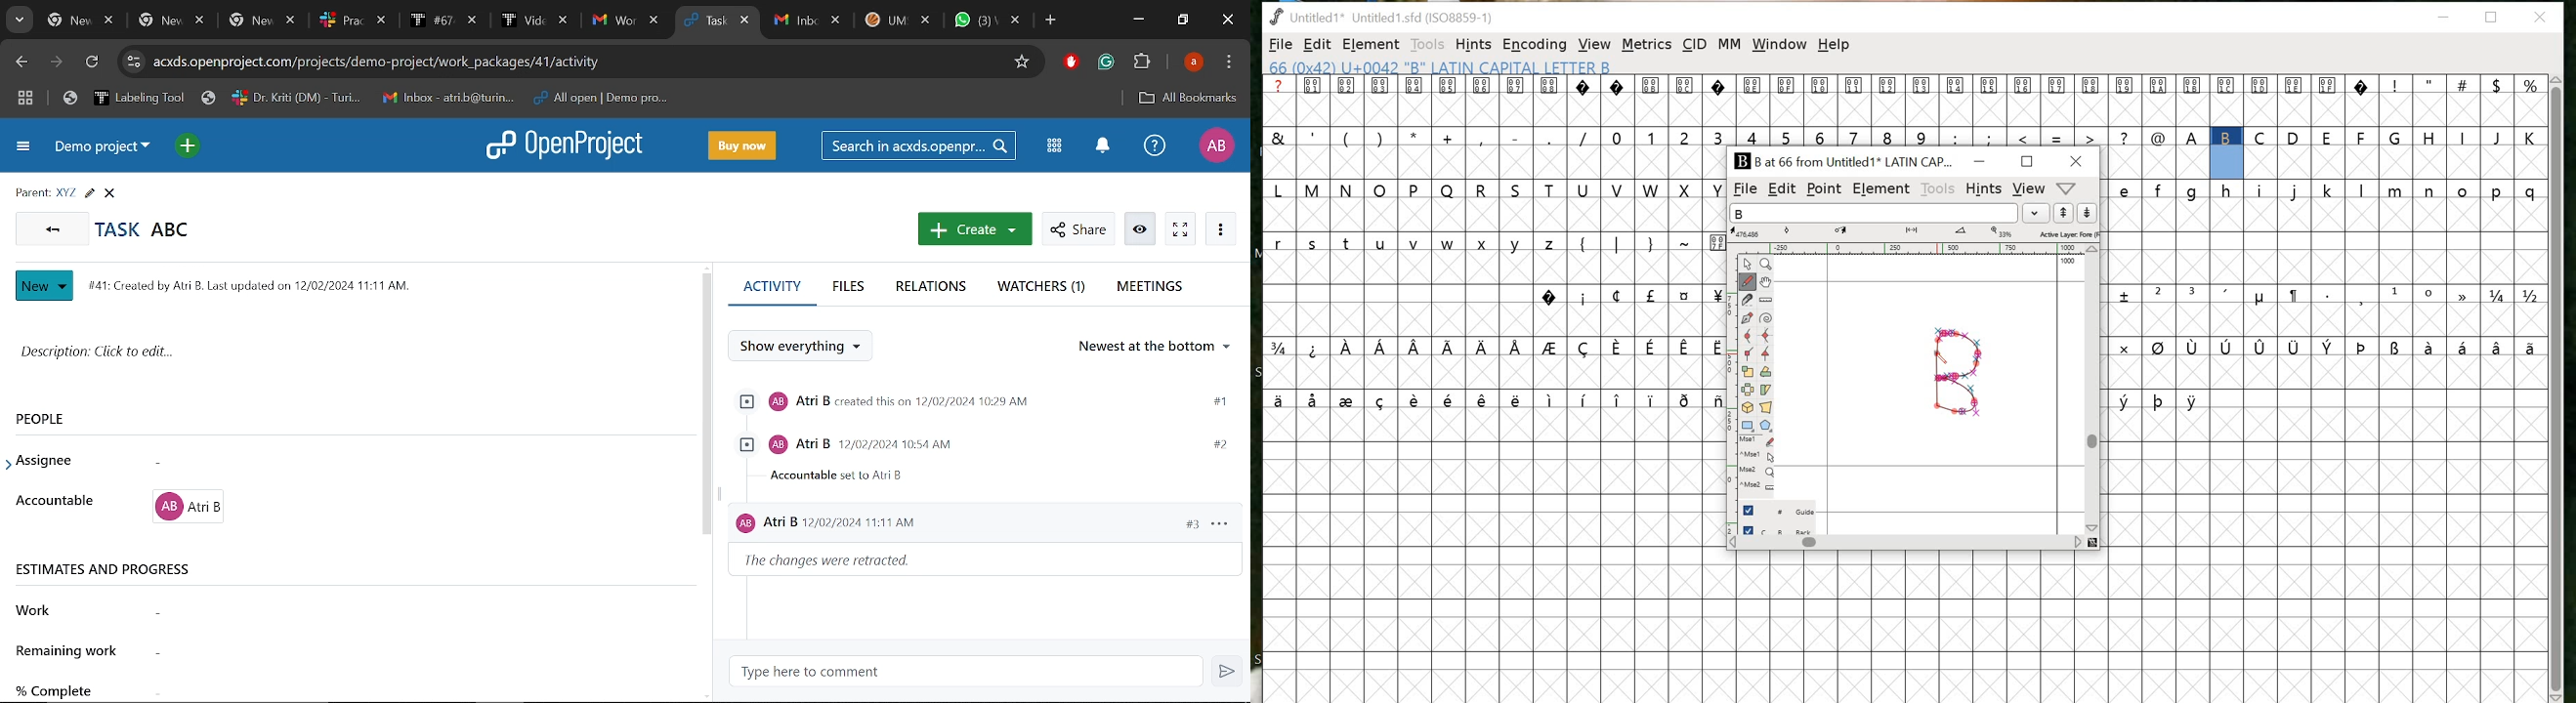 This screenshot has width=2576, height=728. What do you see at coordinates (45, 420) in the screenshot?
I see `` at bounding box center [45, 420].